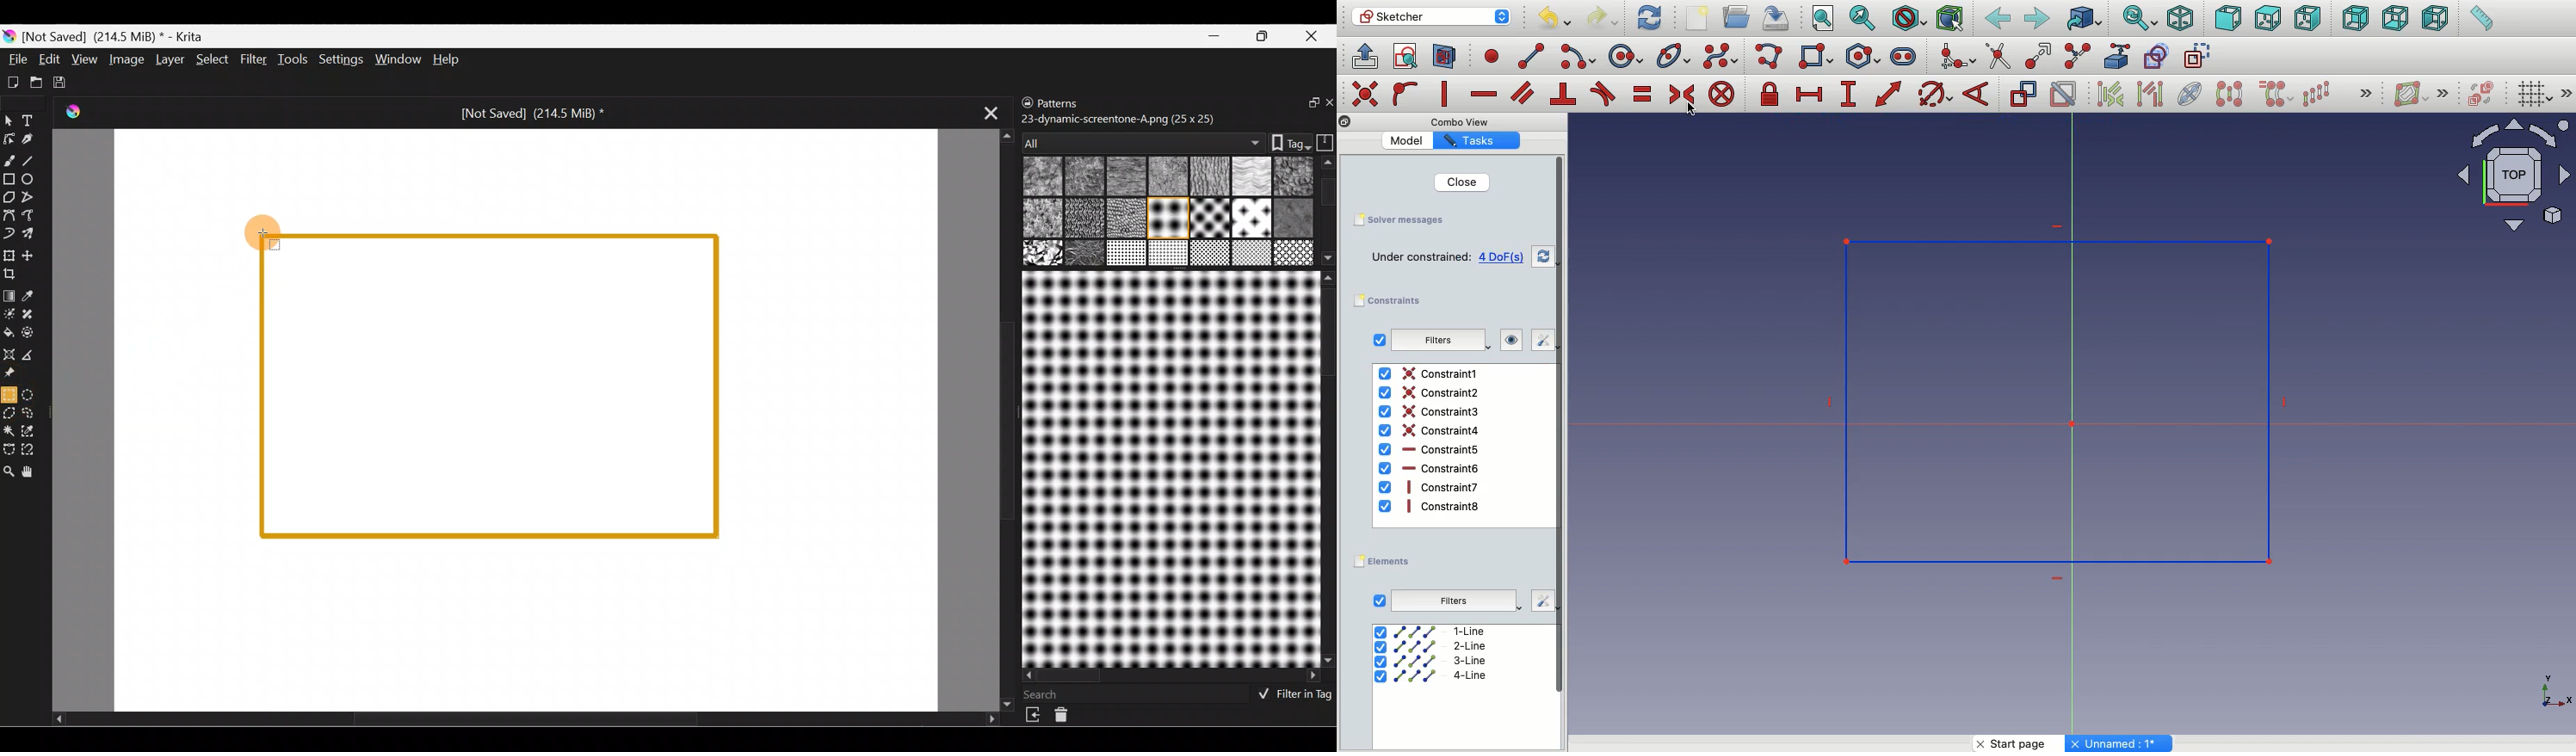 This screenshot has height=756, width=2576. What do you see at coordinates (2198, 55) in the screenshot?
I see `Toggle construction geometry` at bounding box center [2198, 55].